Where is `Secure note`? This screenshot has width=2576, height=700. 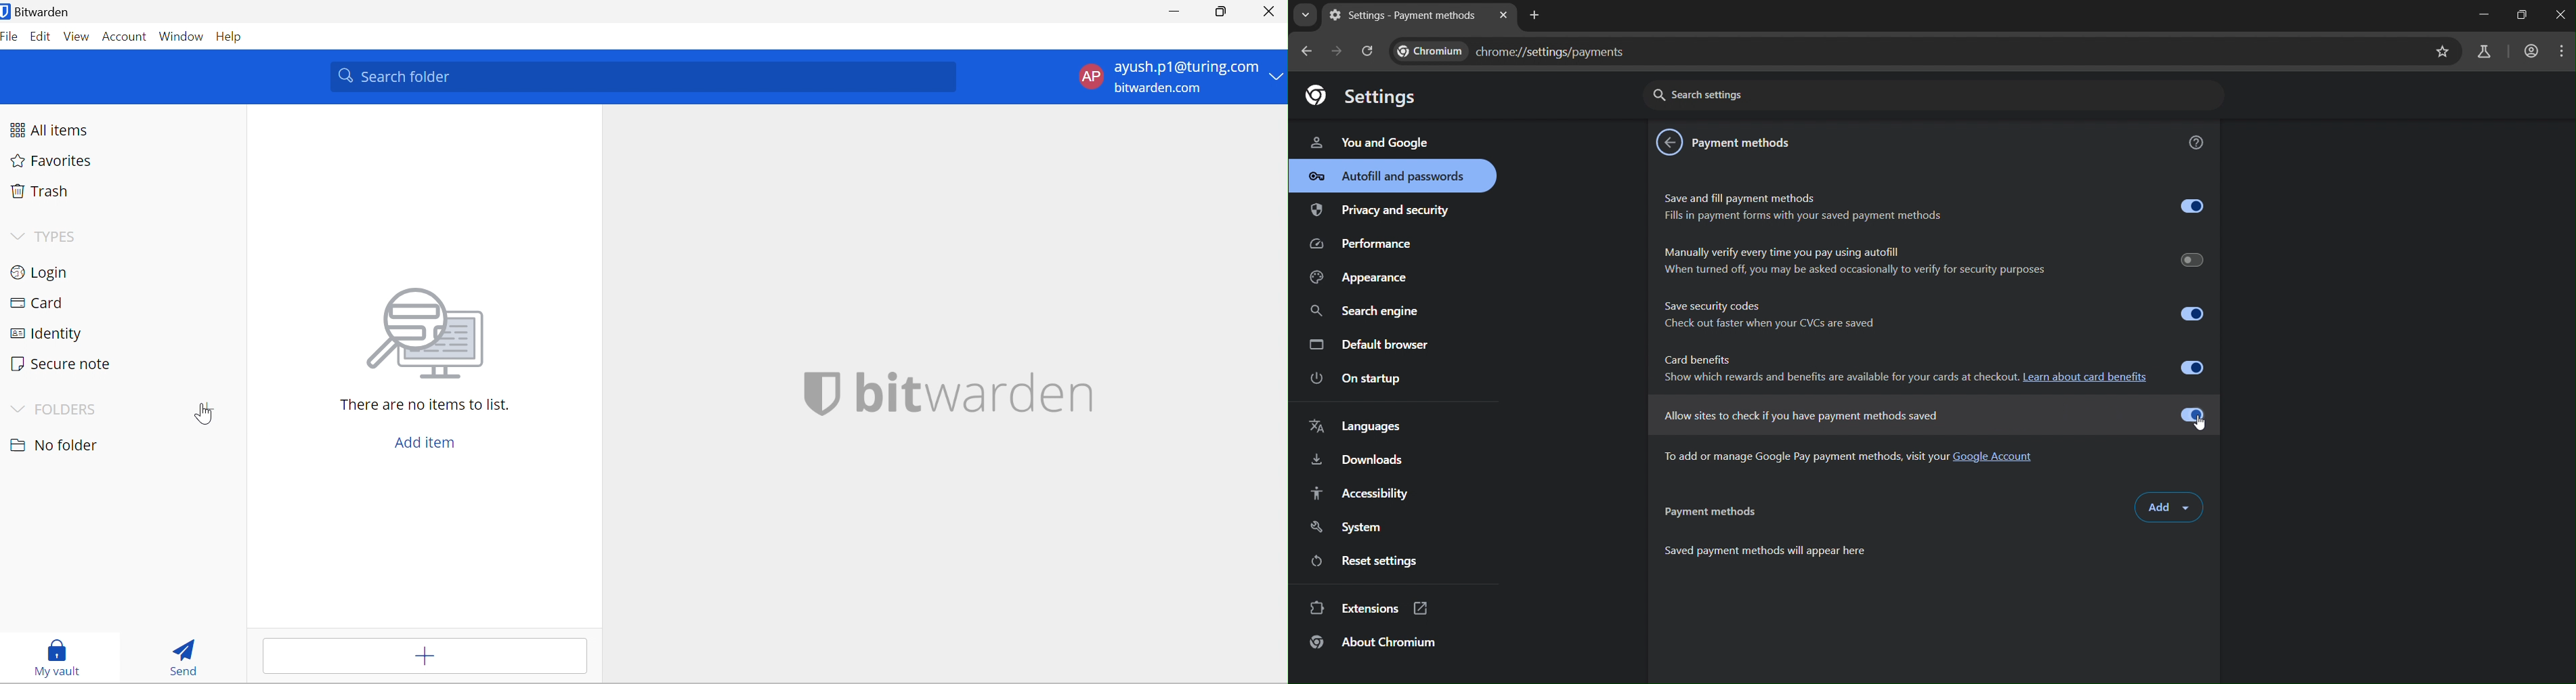
Secure note is located at coordinates (66, 364).